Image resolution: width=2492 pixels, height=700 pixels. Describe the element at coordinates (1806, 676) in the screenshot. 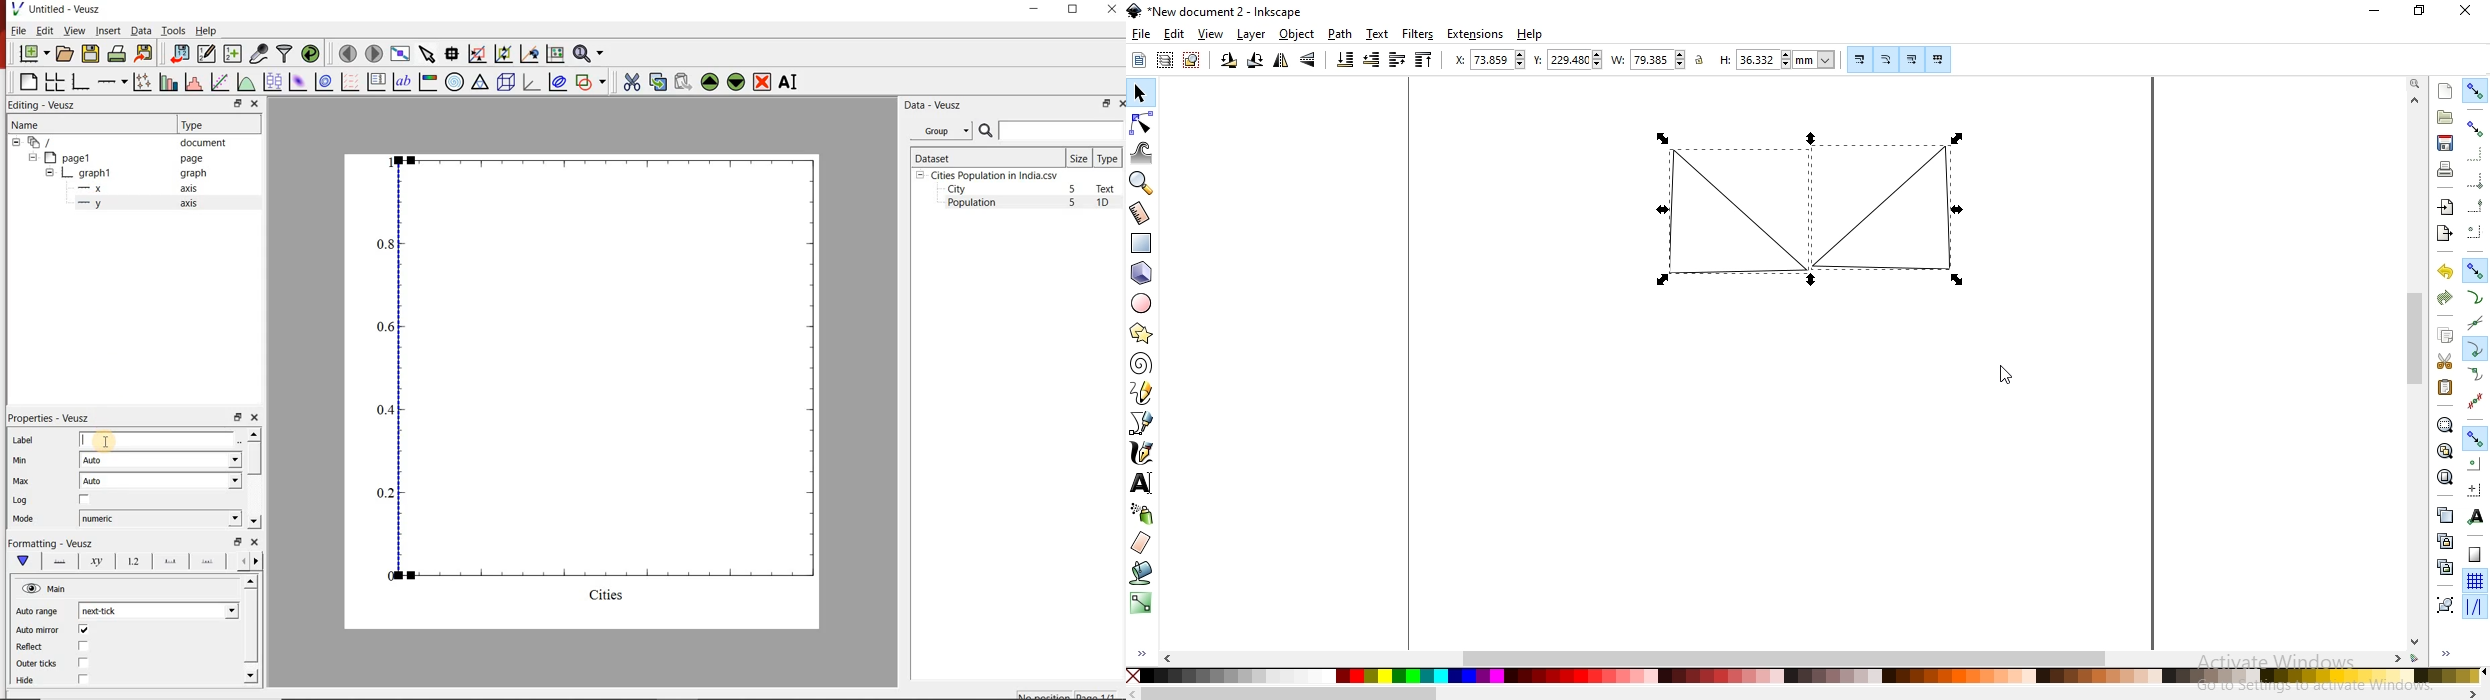

I see `colors` at that location.